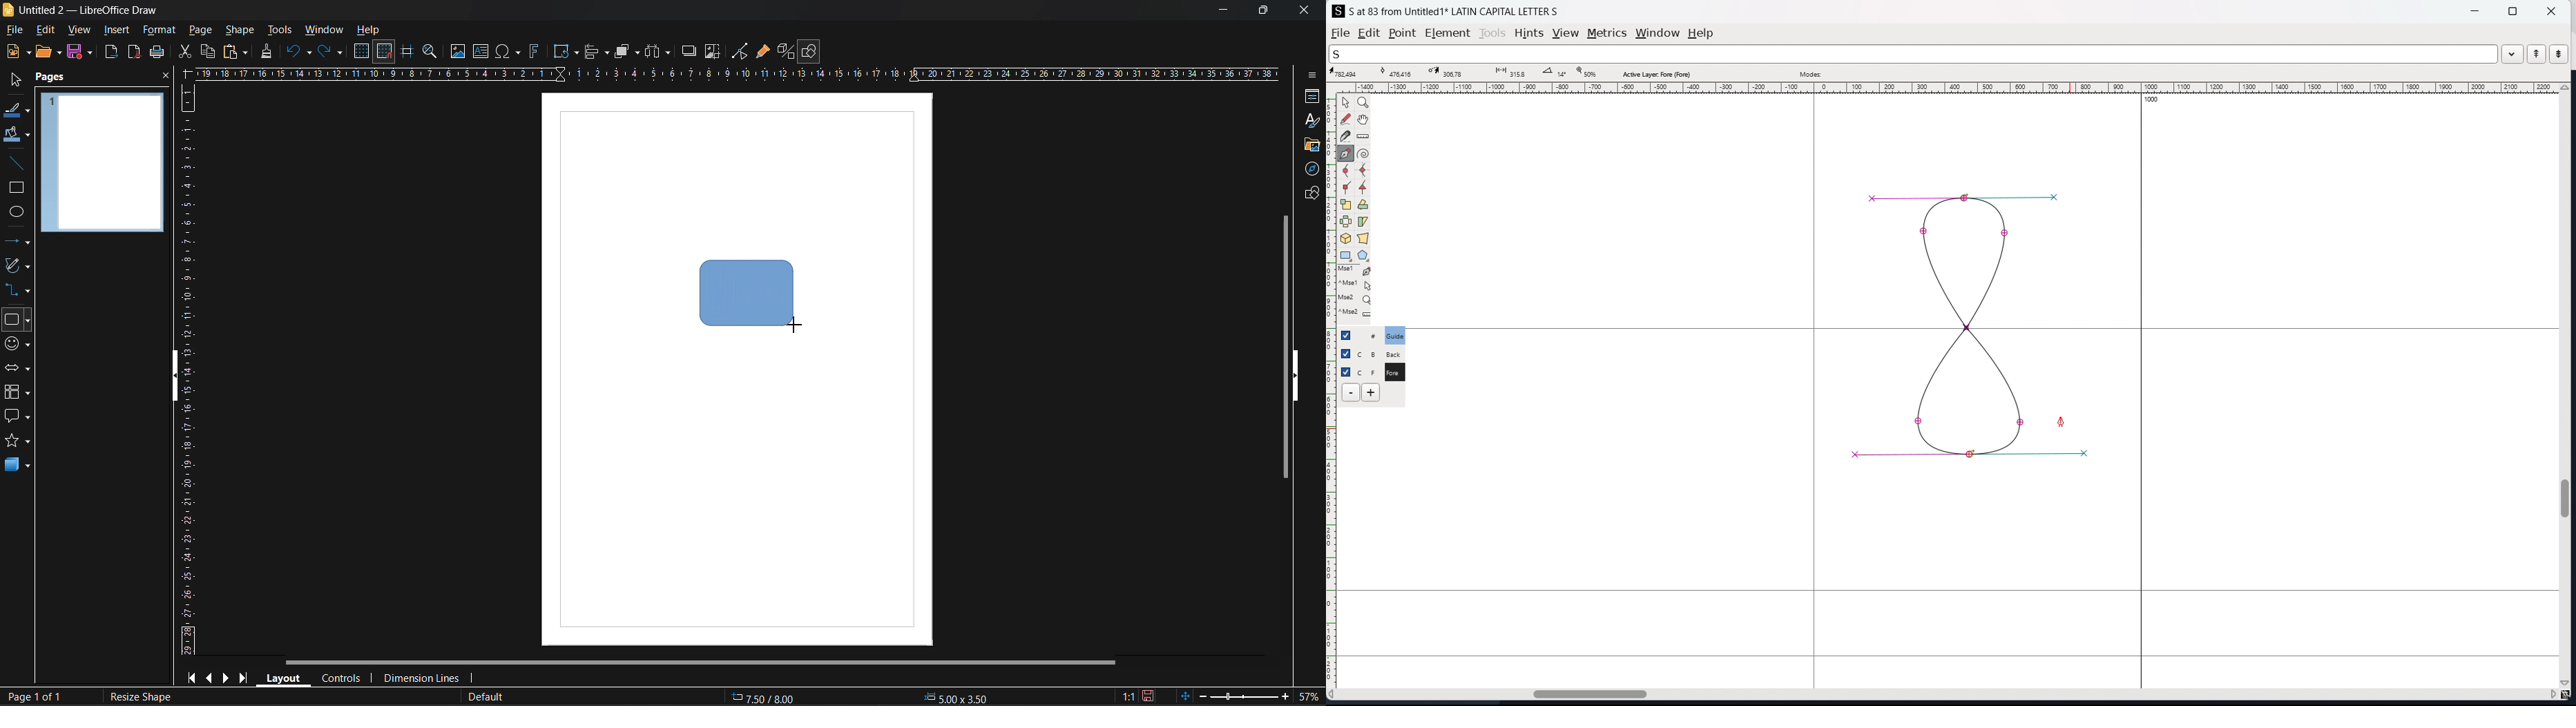  What do you see at coordinates (537, 50) in the screenshot?
I see `fontwork` at bounding box center [537, 50].